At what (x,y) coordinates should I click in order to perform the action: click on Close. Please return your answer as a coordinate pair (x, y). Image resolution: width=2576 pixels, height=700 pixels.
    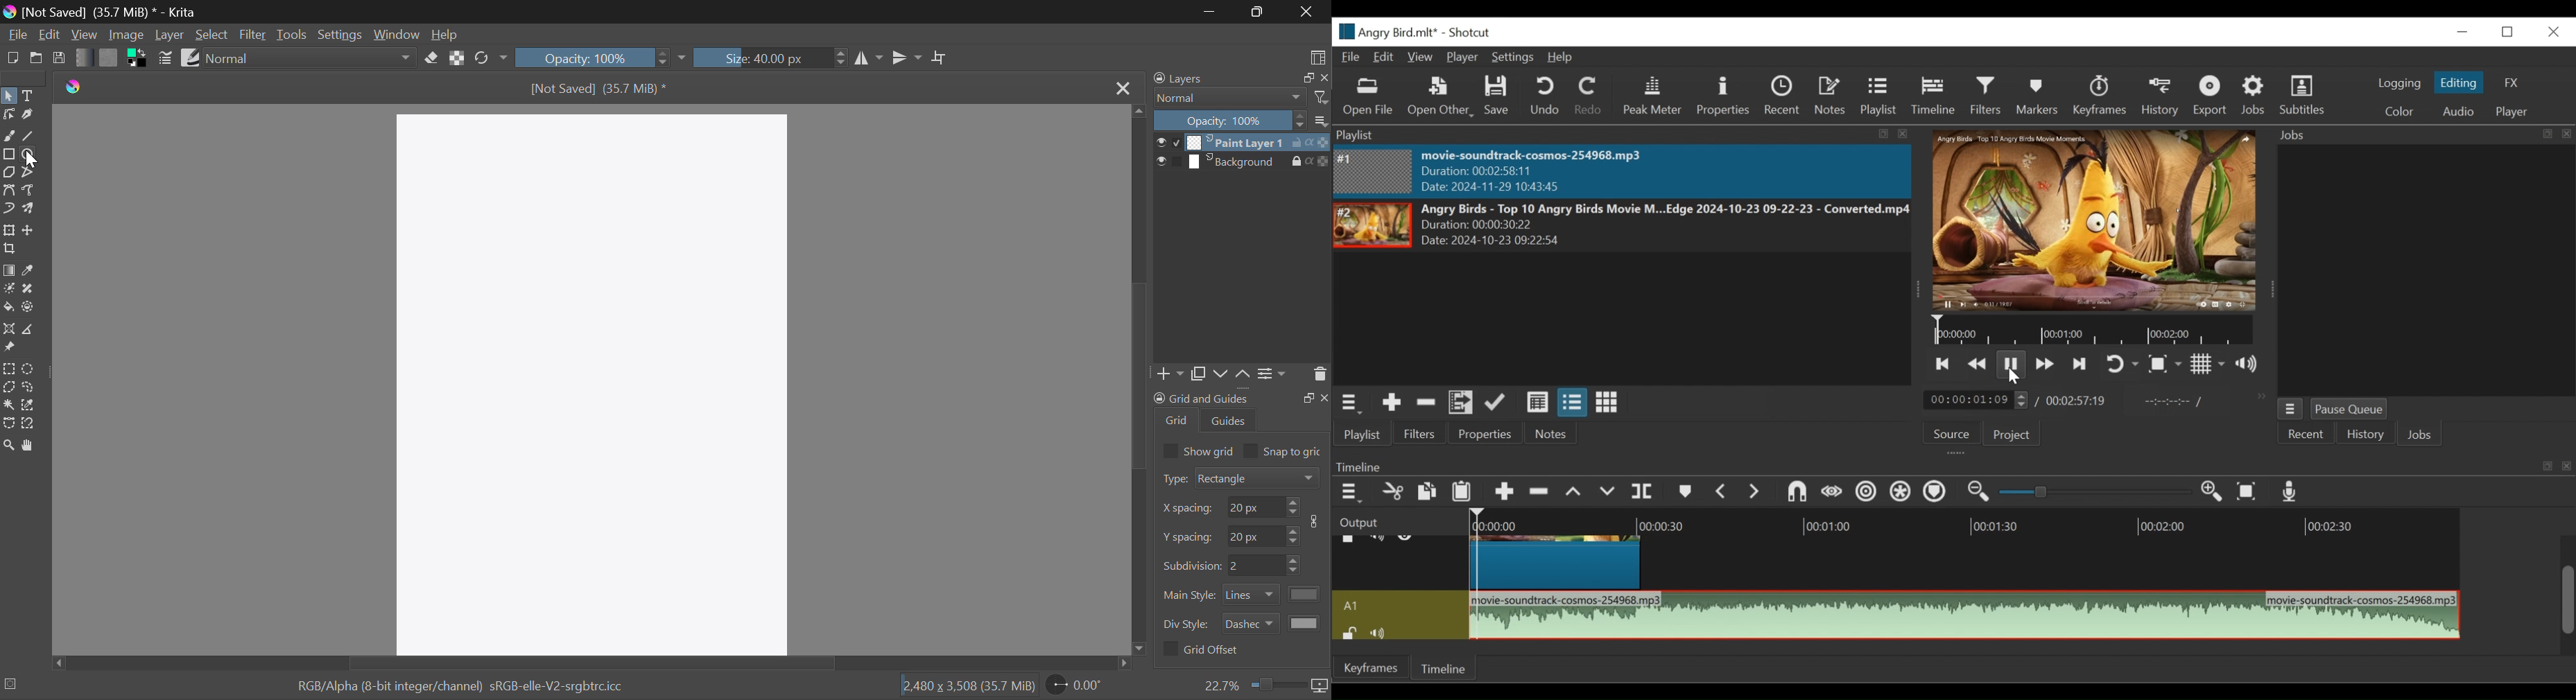
    Looking at the image, I should click on (1307, 12).